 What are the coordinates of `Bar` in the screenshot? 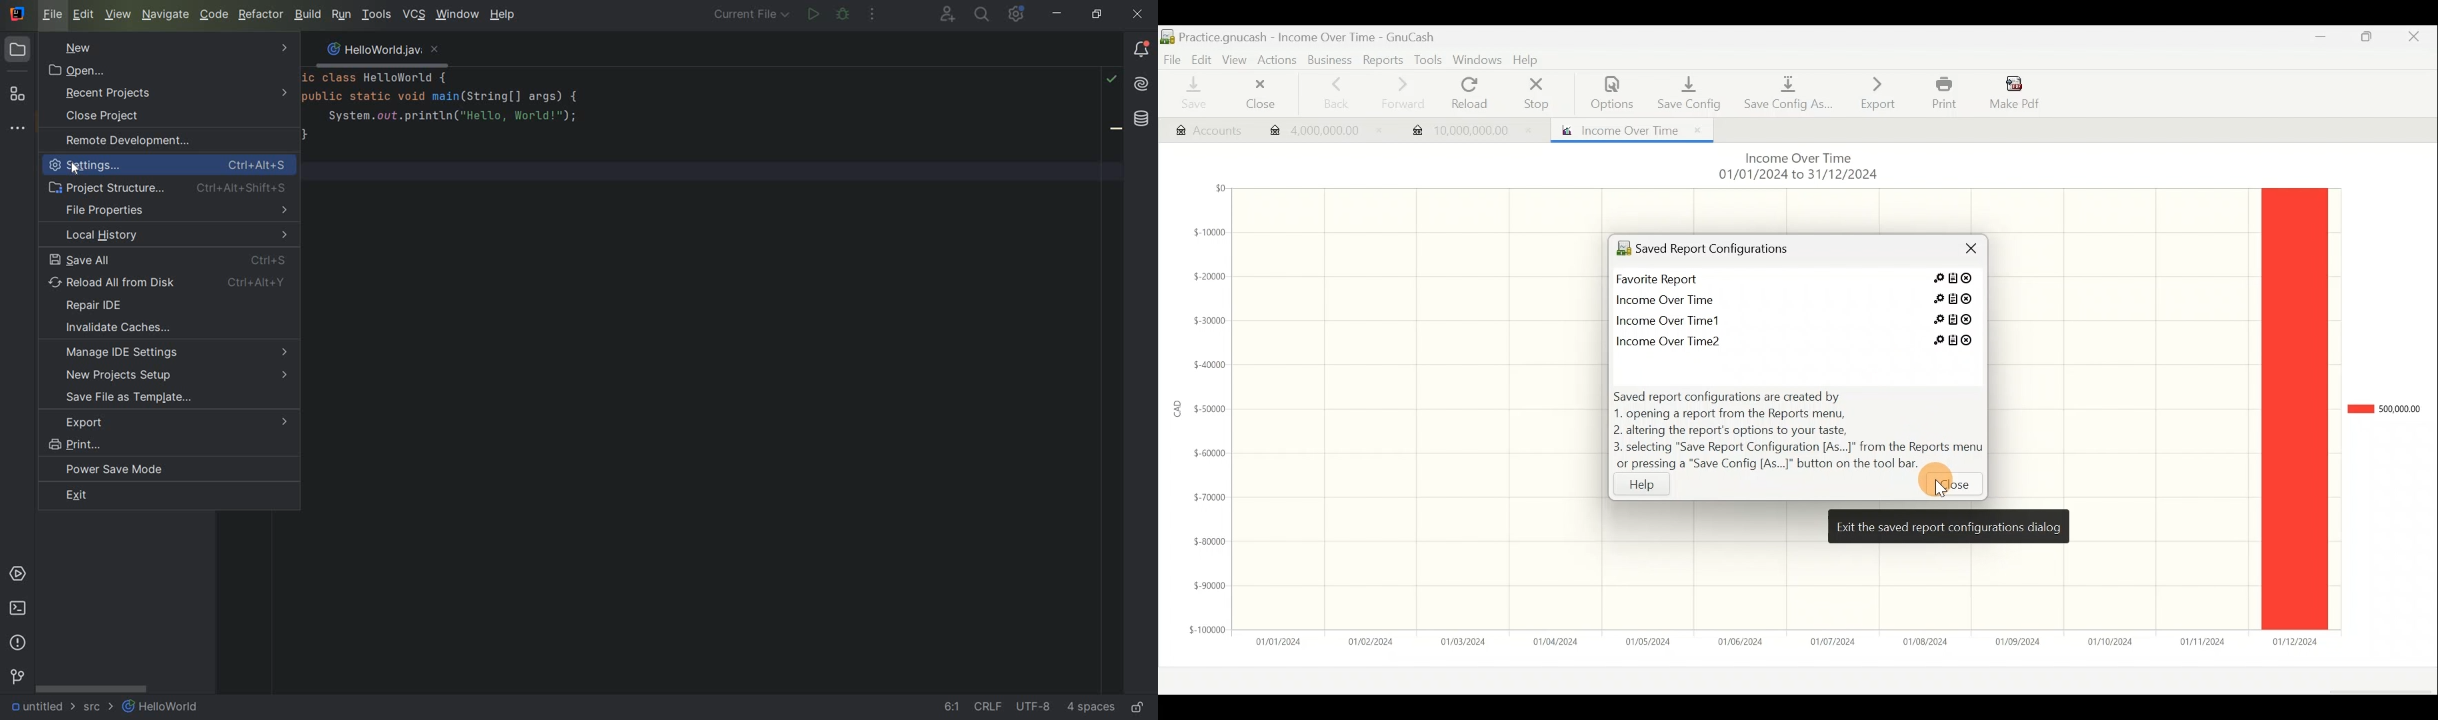 It's located at (2294, 408).